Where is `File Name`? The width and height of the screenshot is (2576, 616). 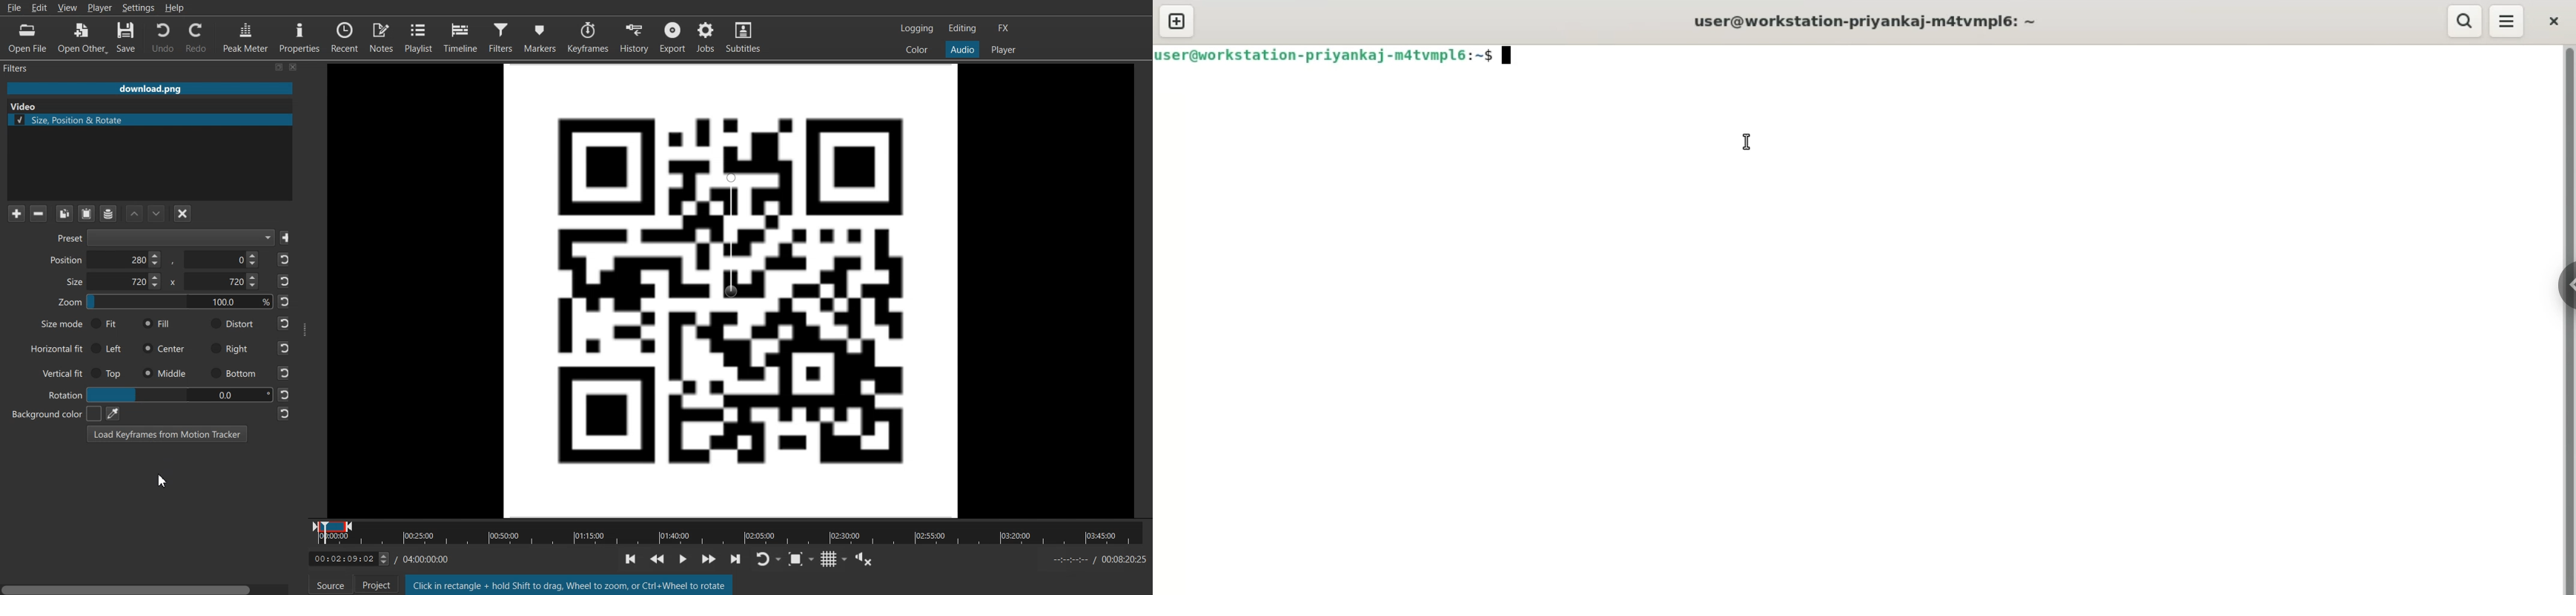
File Name is located at coordinates (150, 88).